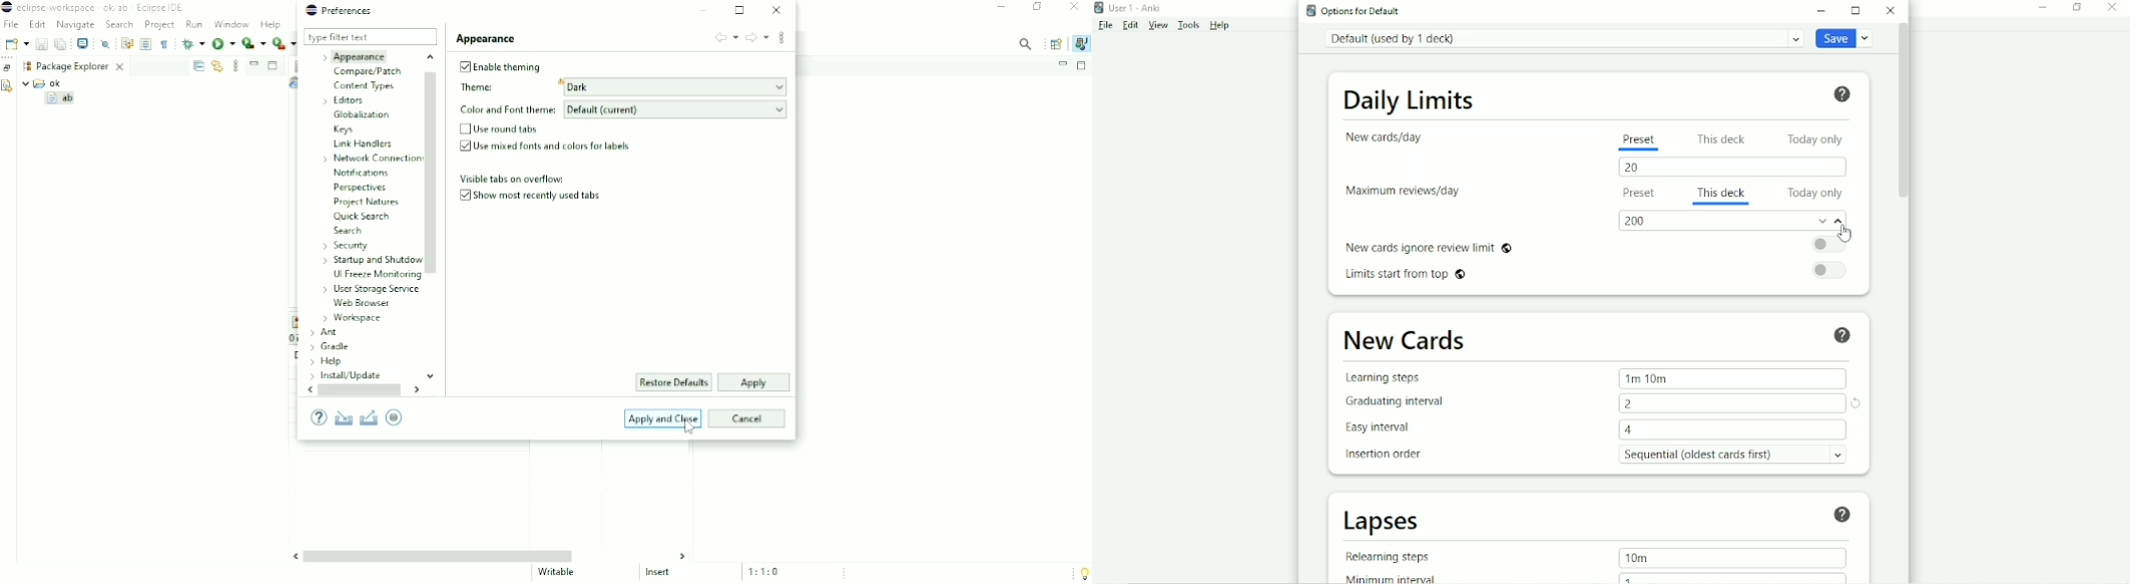 The image size is (2156, 588). Describe the element at coordinates (1188, 26) in the screenshot. I see `Tools` at that location.